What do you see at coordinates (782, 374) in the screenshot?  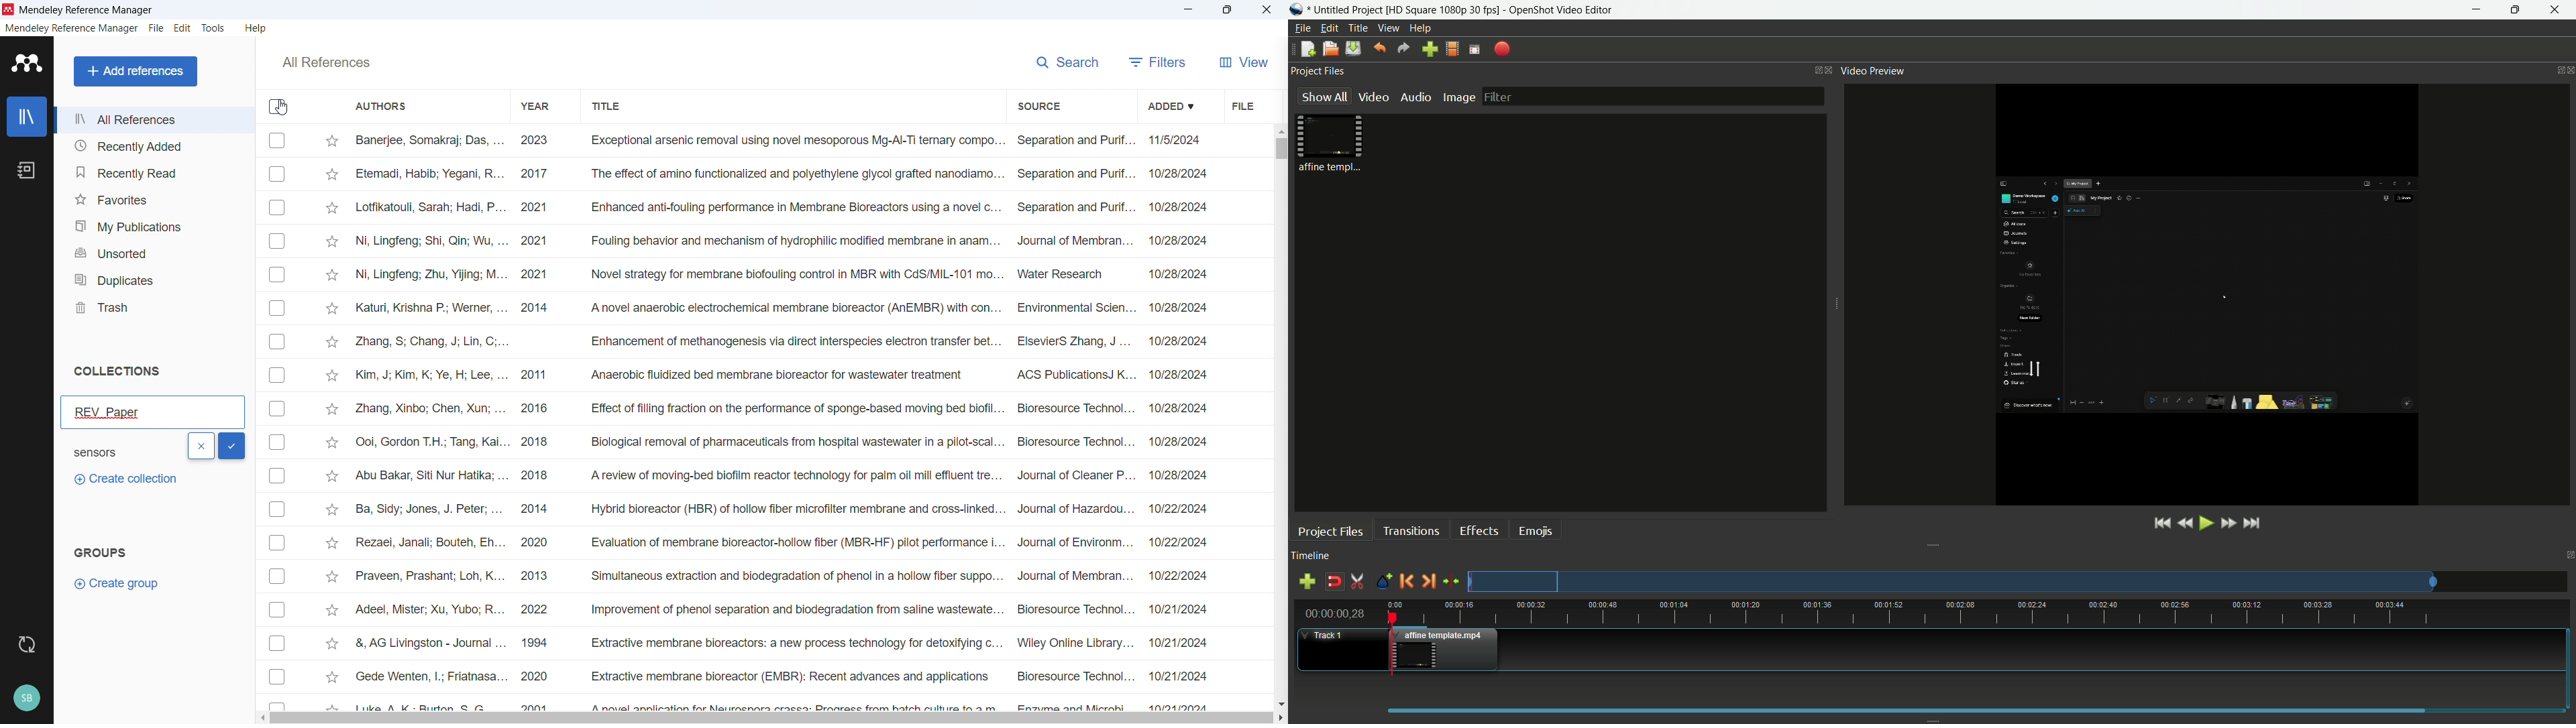 I see `Kim, J; Kim, K; Ye, H; Lee, ... 2011 Anaerobic fluidized bed membrane bioreactor for wastewater treatment ACS PublicationsJ K... 10/28/2024` at bounding box center [782, 374].